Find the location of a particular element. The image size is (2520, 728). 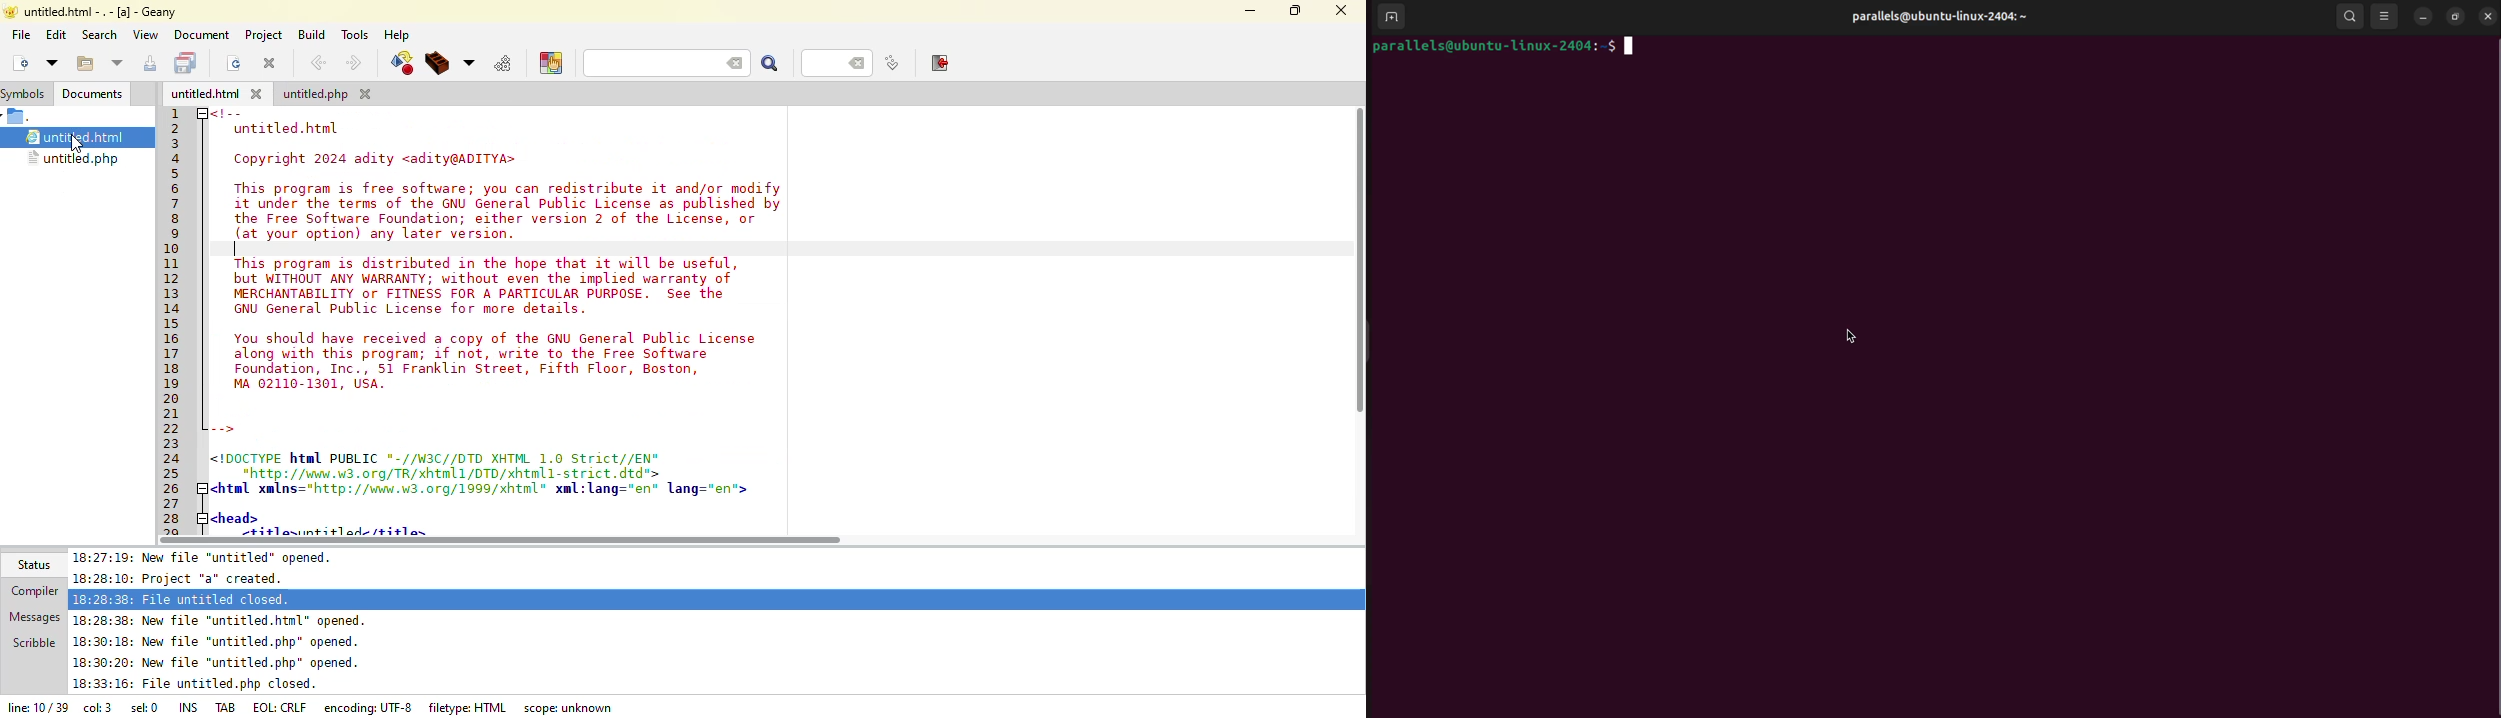

scribble is located at coordinates (36, 642).